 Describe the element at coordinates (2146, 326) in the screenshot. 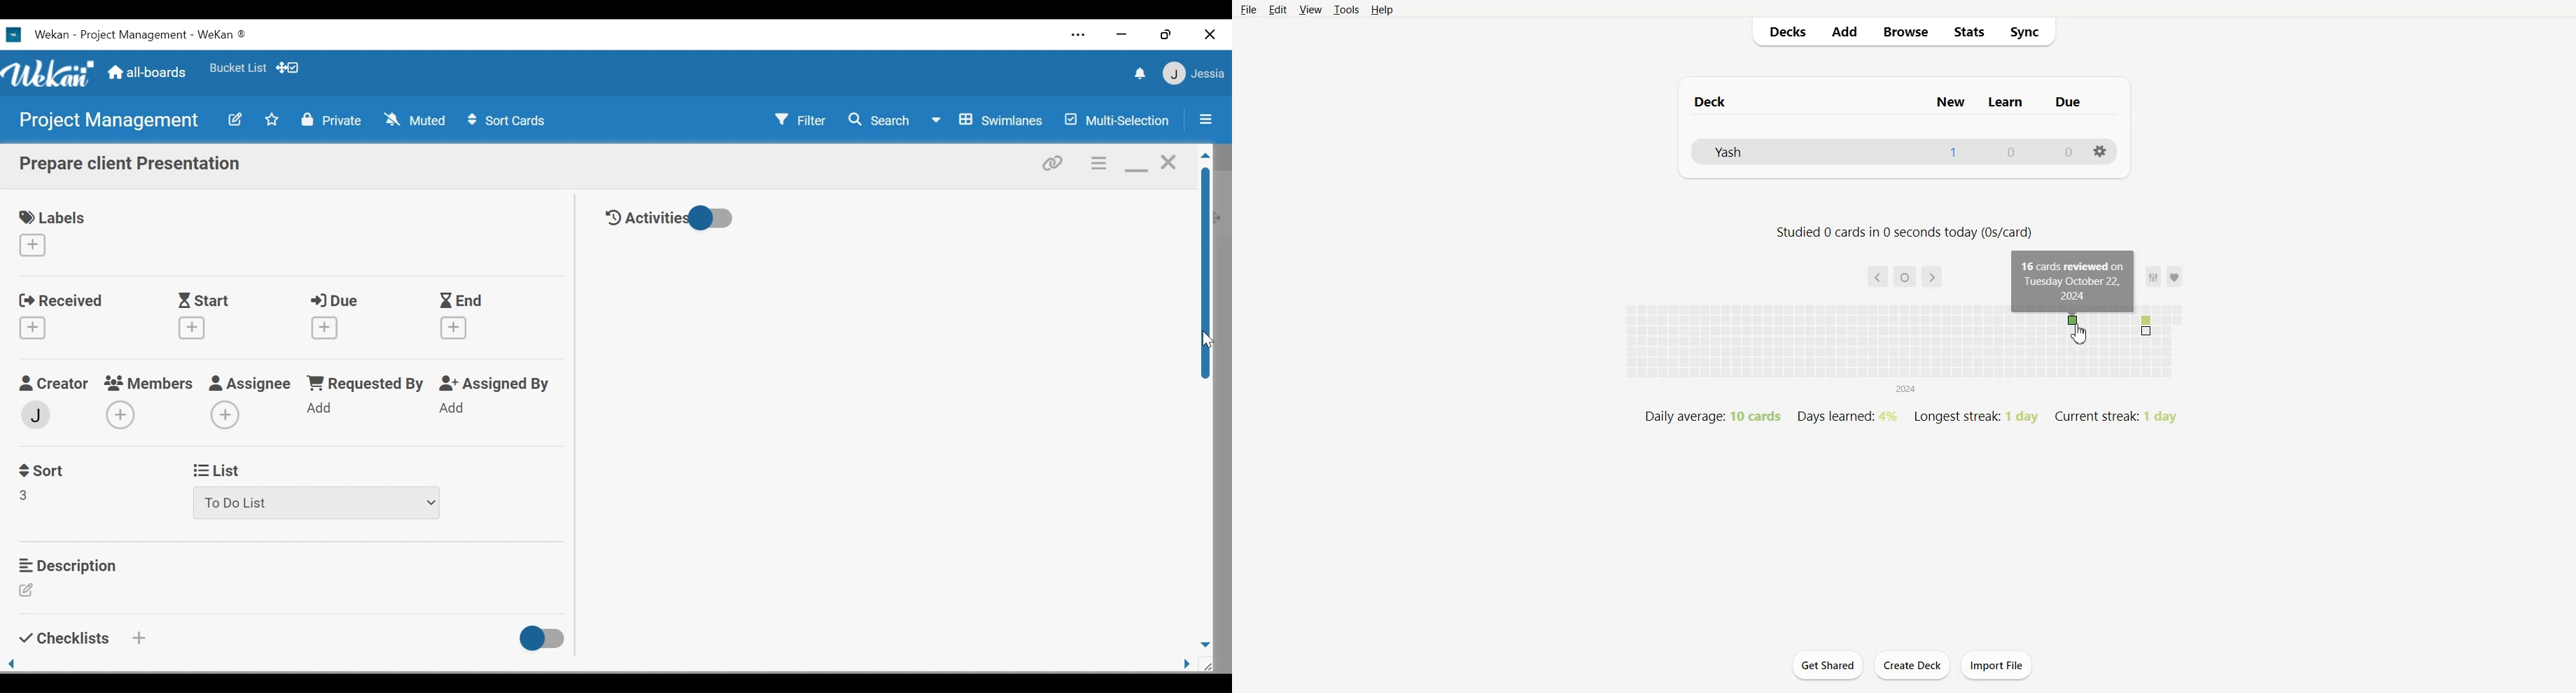

I see `number of cards reviewed` at that location.